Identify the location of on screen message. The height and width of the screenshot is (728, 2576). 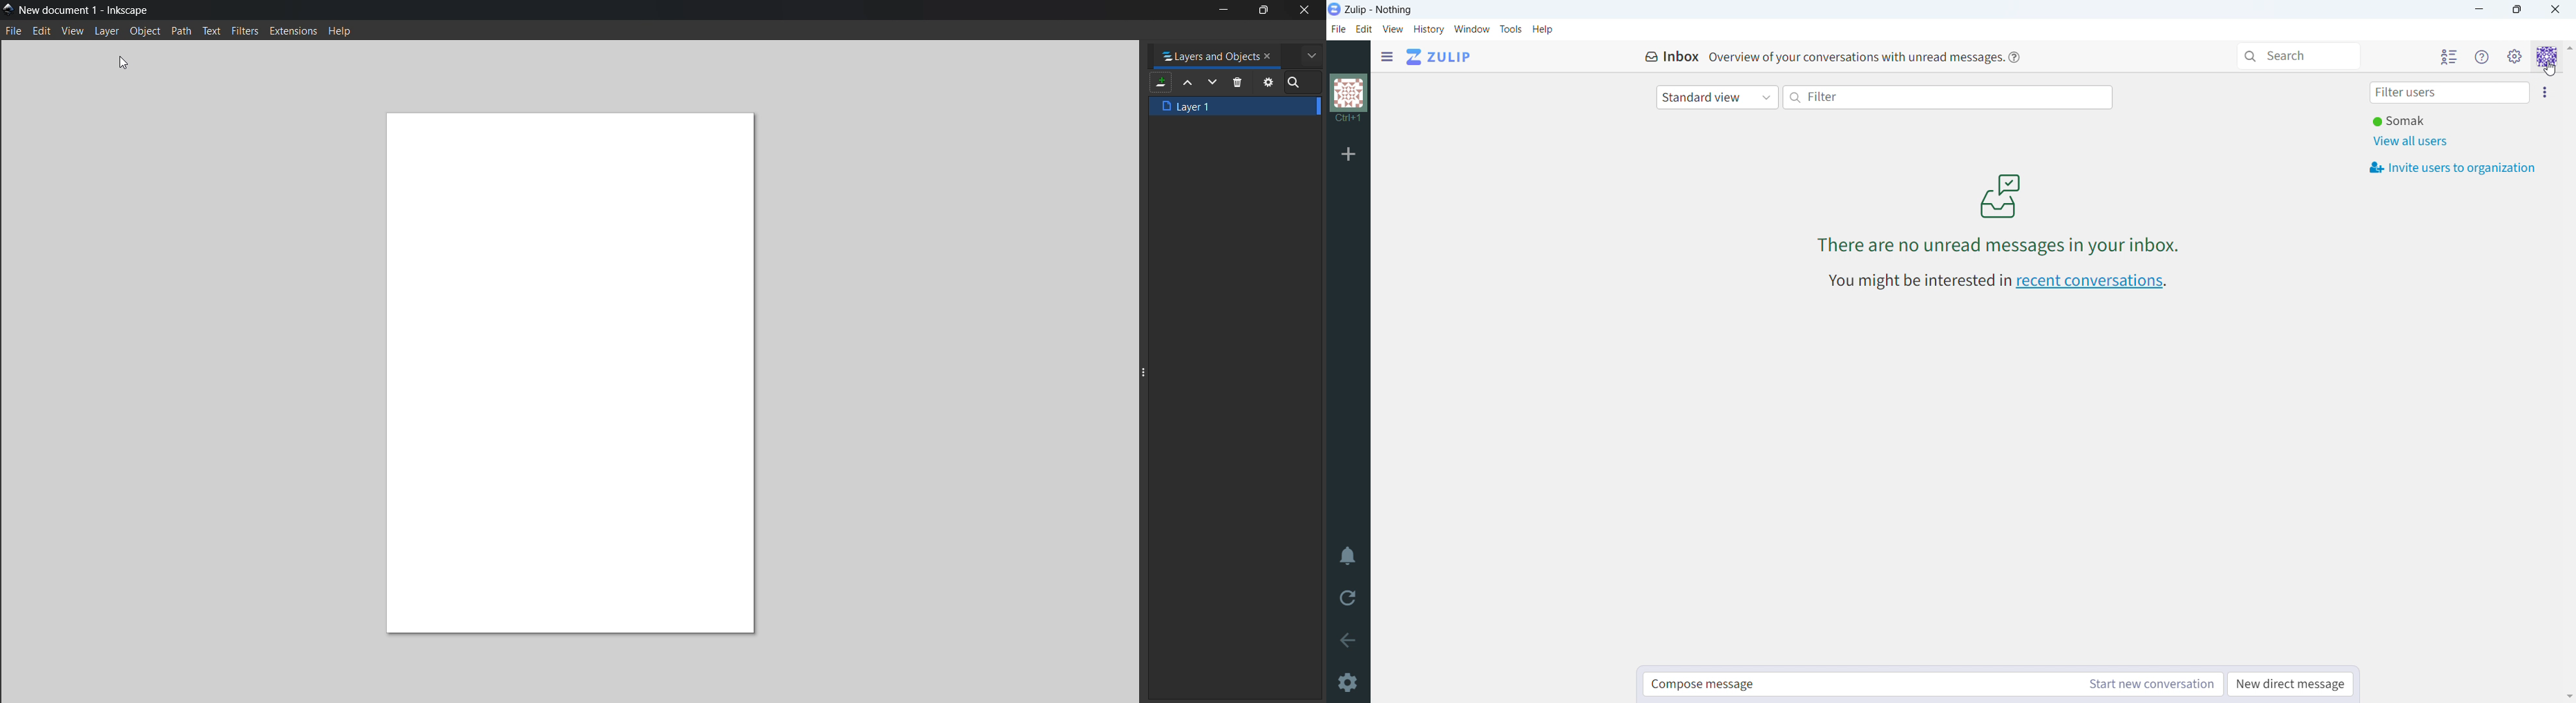
(2002, 212).